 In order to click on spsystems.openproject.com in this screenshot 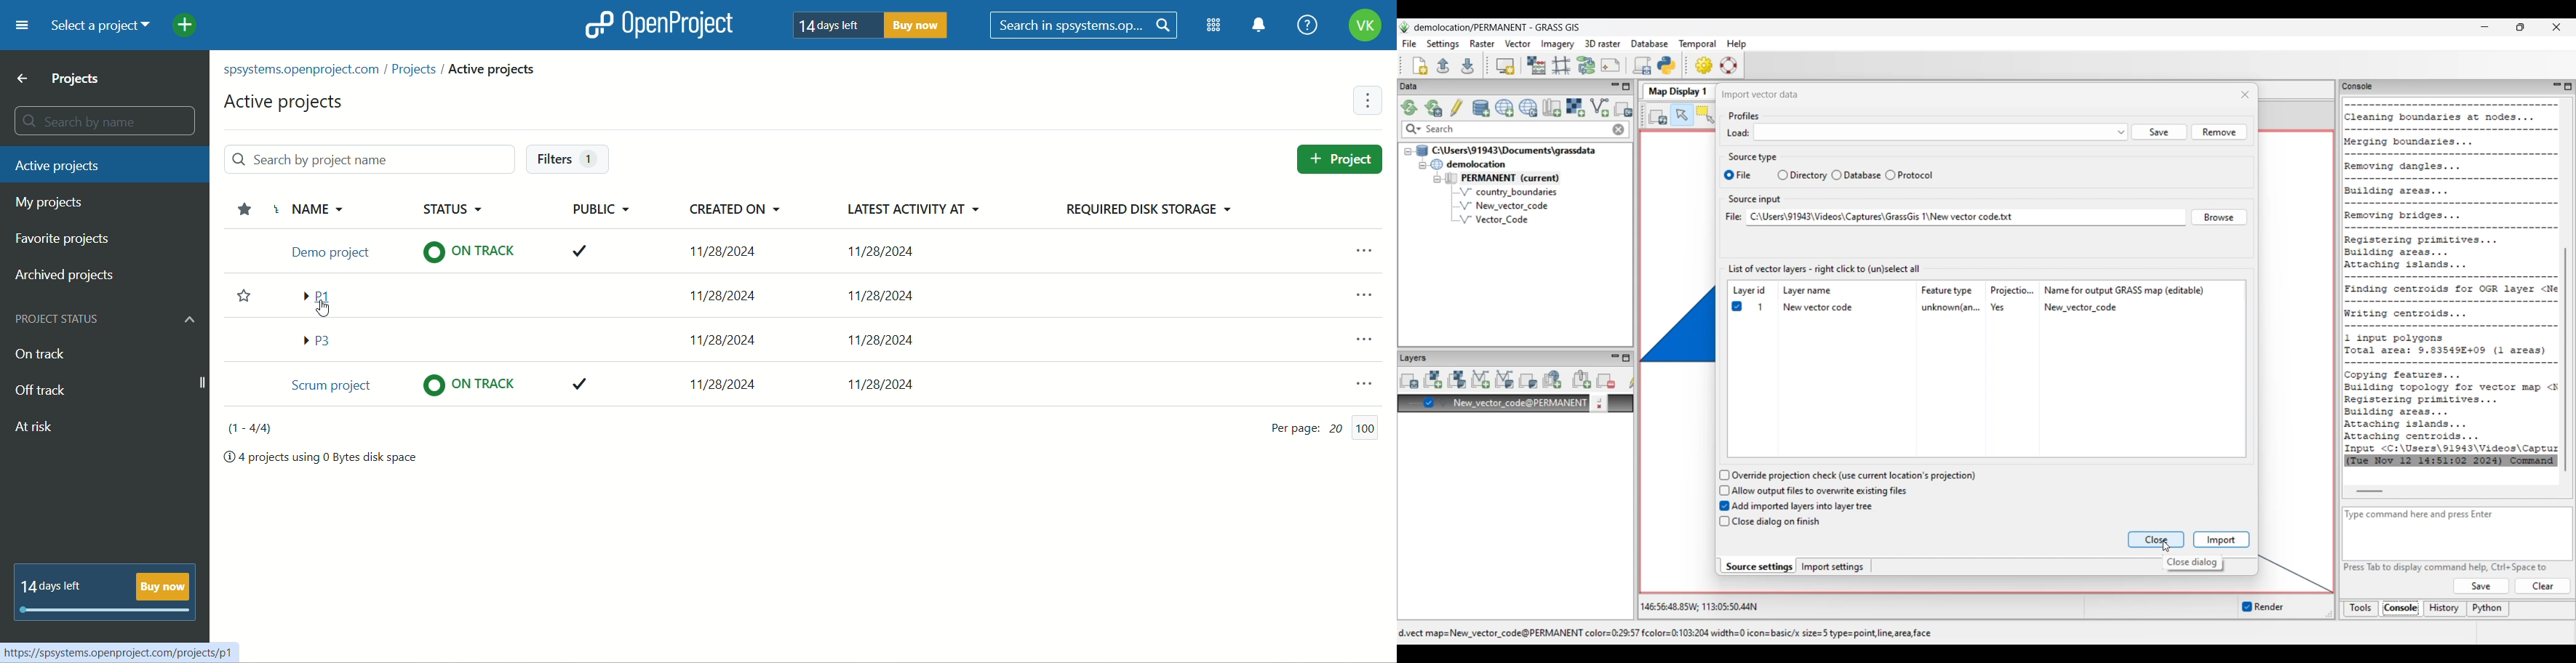, I will do `click(304, 72)`.